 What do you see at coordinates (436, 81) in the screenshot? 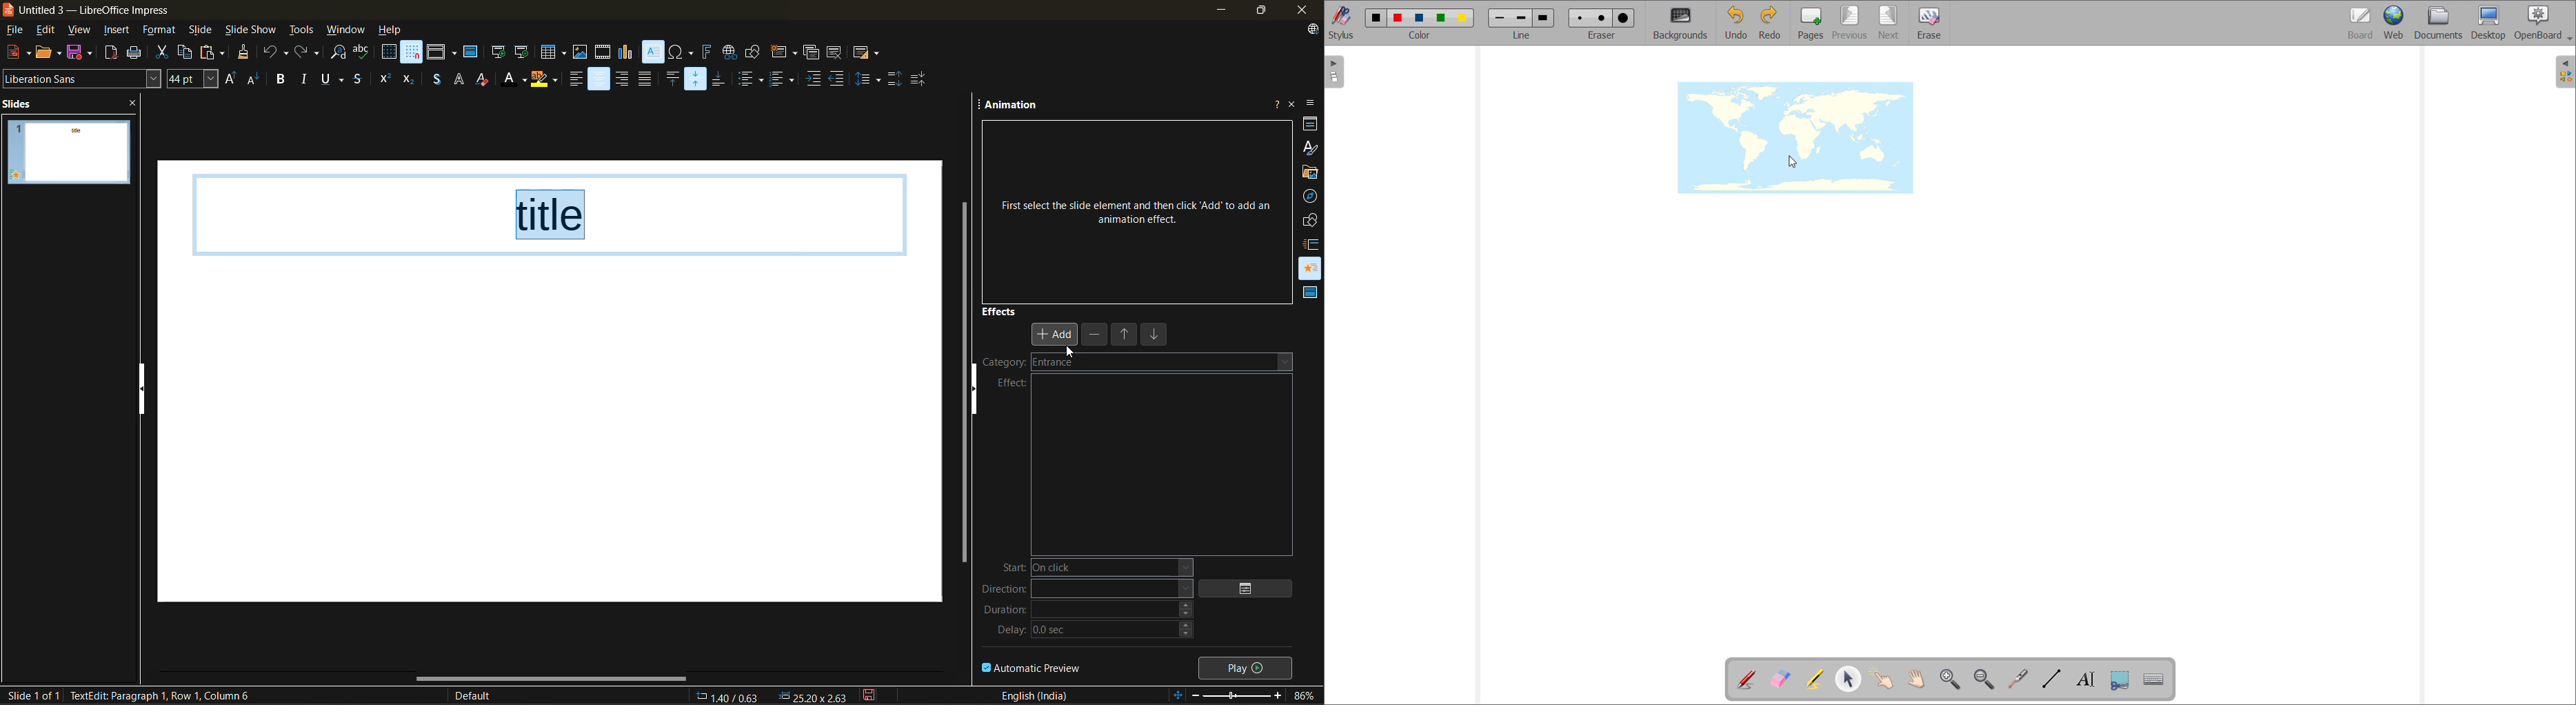
I see `toggle shadow` at bounding box center [436, 81].